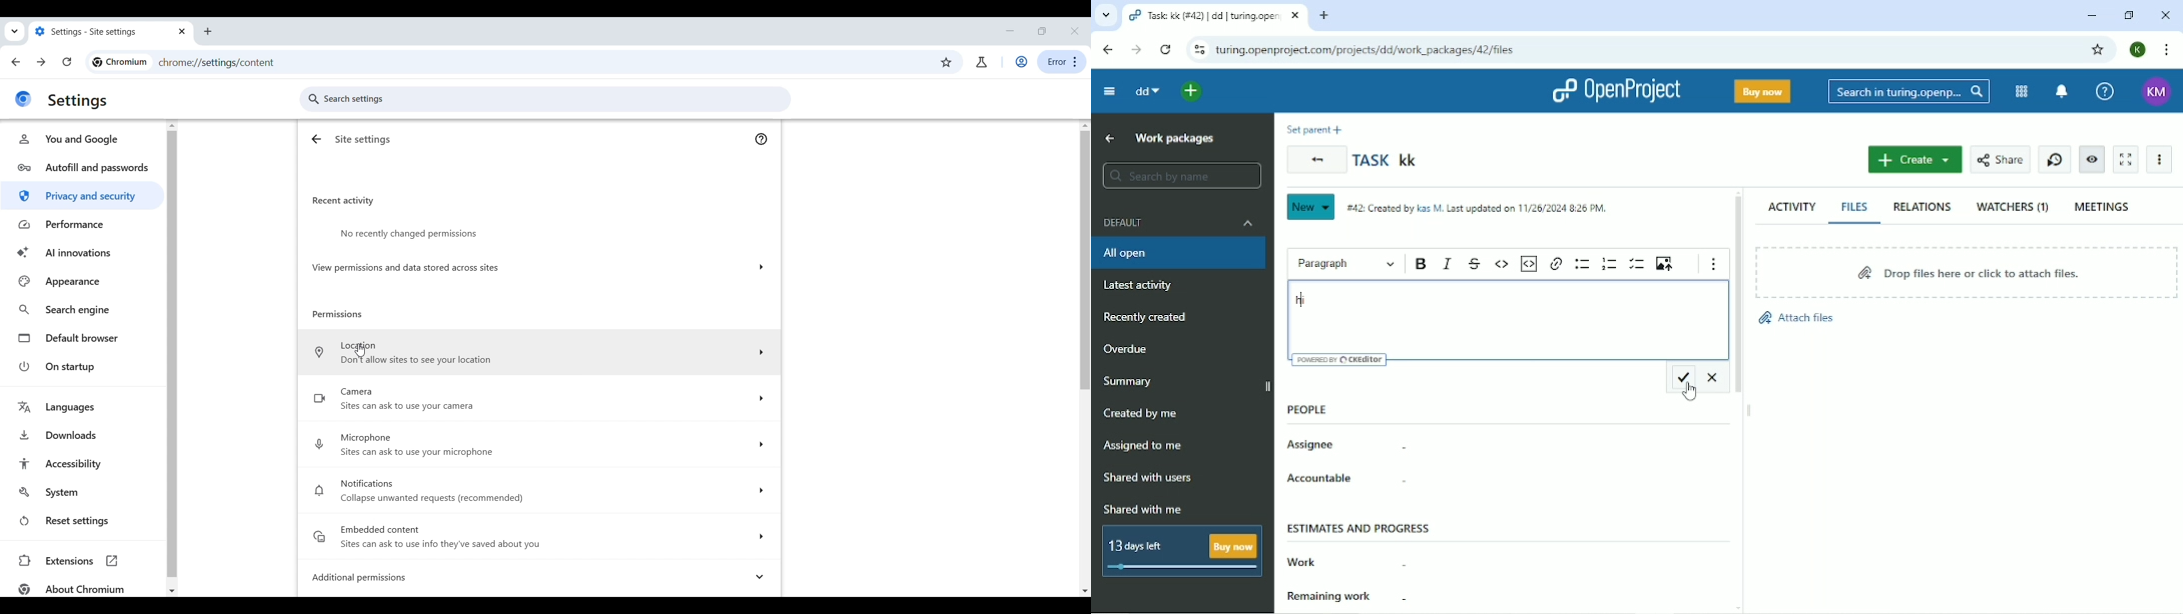 The height and width of the screenshot is (616, 2184). What do you see at coordinates (1131, 381) in the screenshot?
I see `Summary` at bounding box center [1131, 381].